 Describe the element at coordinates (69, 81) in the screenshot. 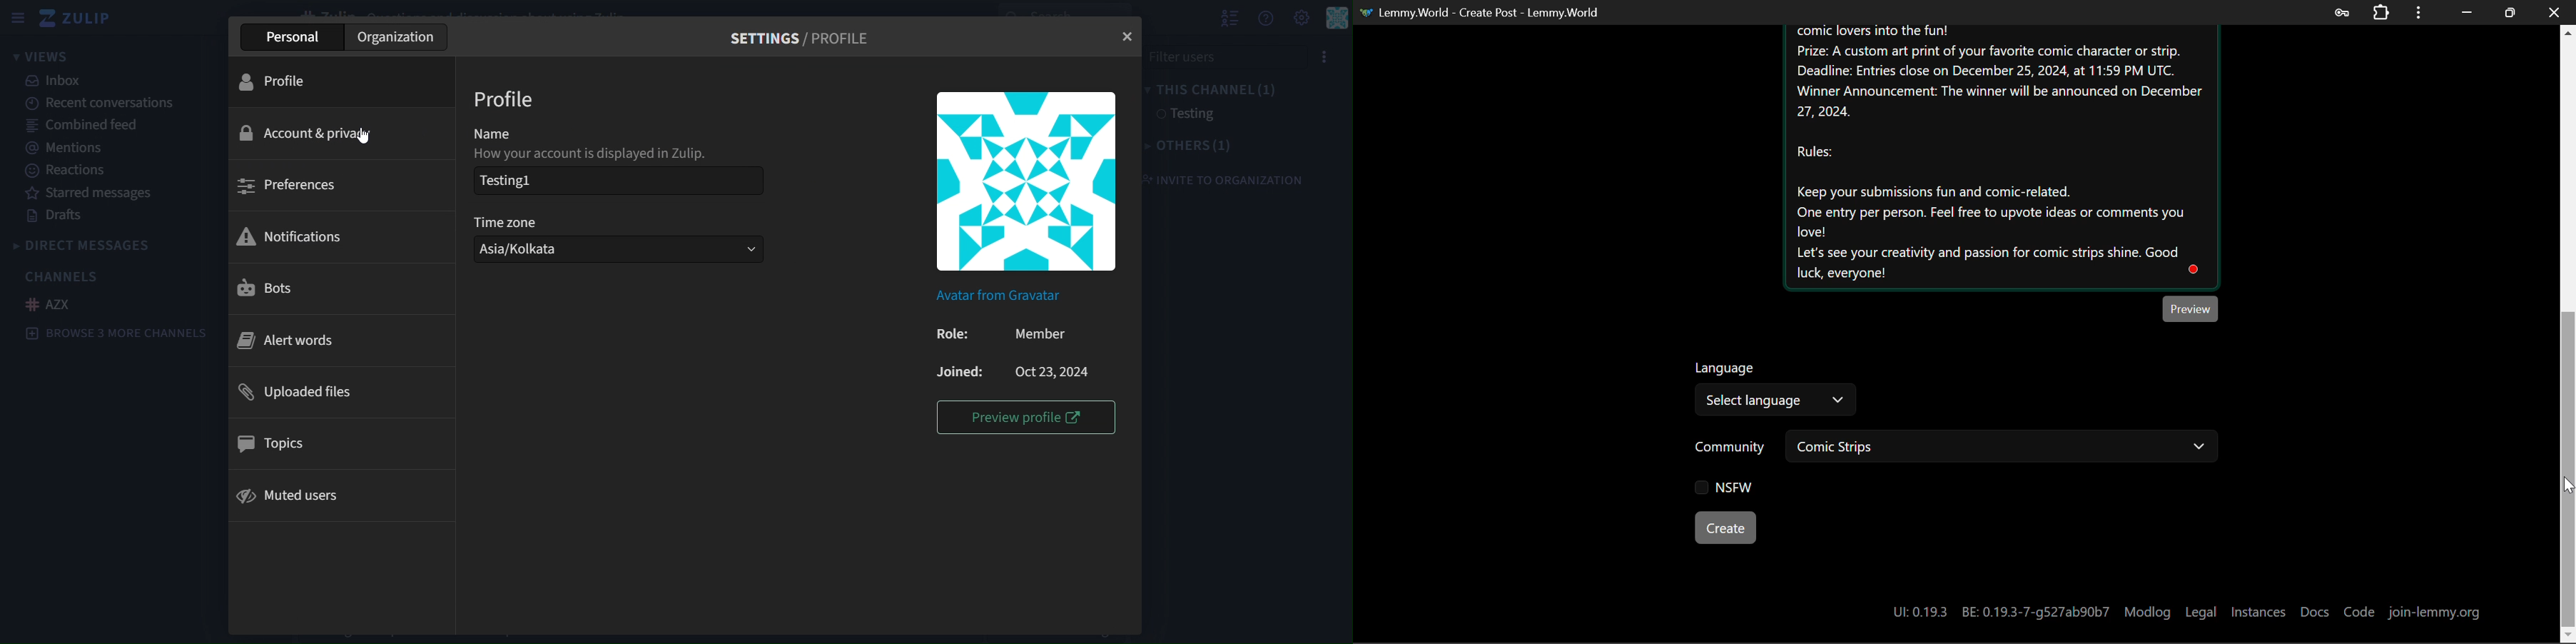

I see `inbox` at that location.